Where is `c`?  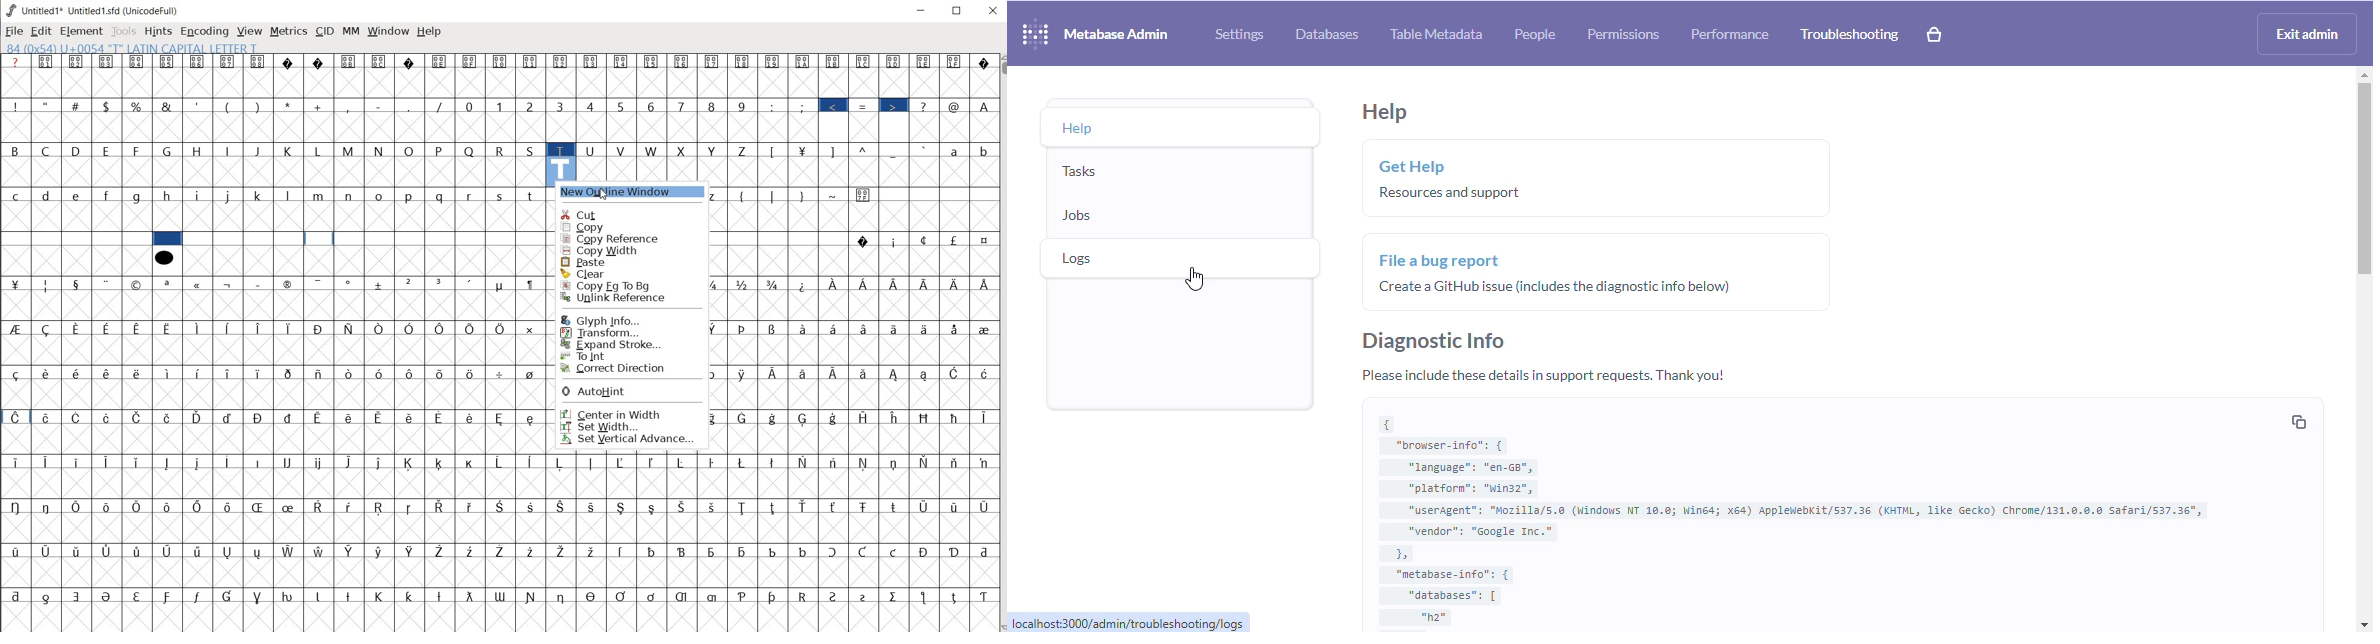 c is located at coordinates (15, 195).